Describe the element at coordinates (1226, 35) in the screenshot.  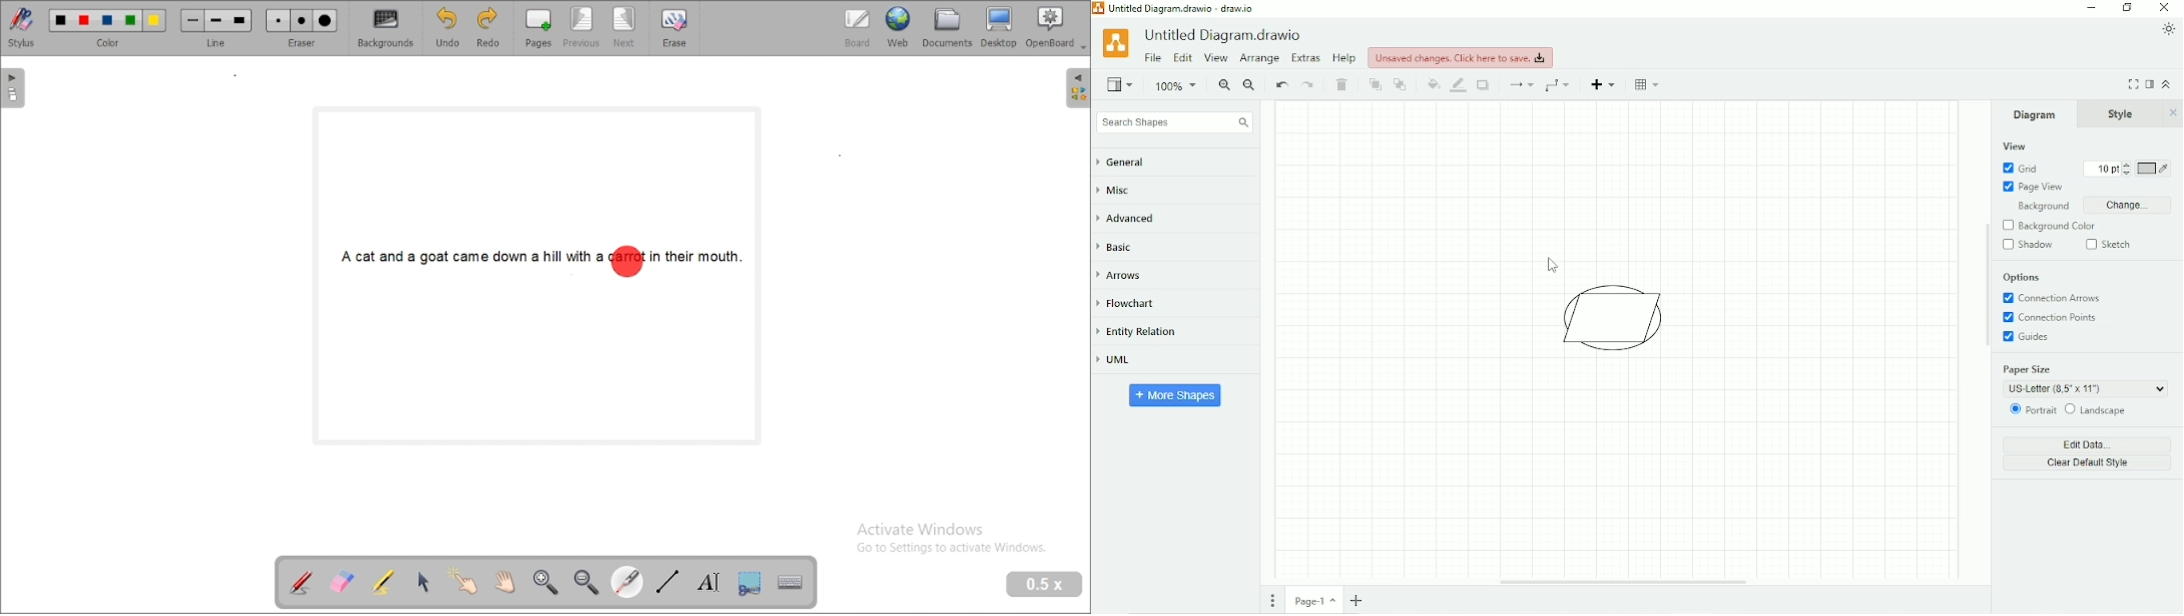
I see `Title` at that location.